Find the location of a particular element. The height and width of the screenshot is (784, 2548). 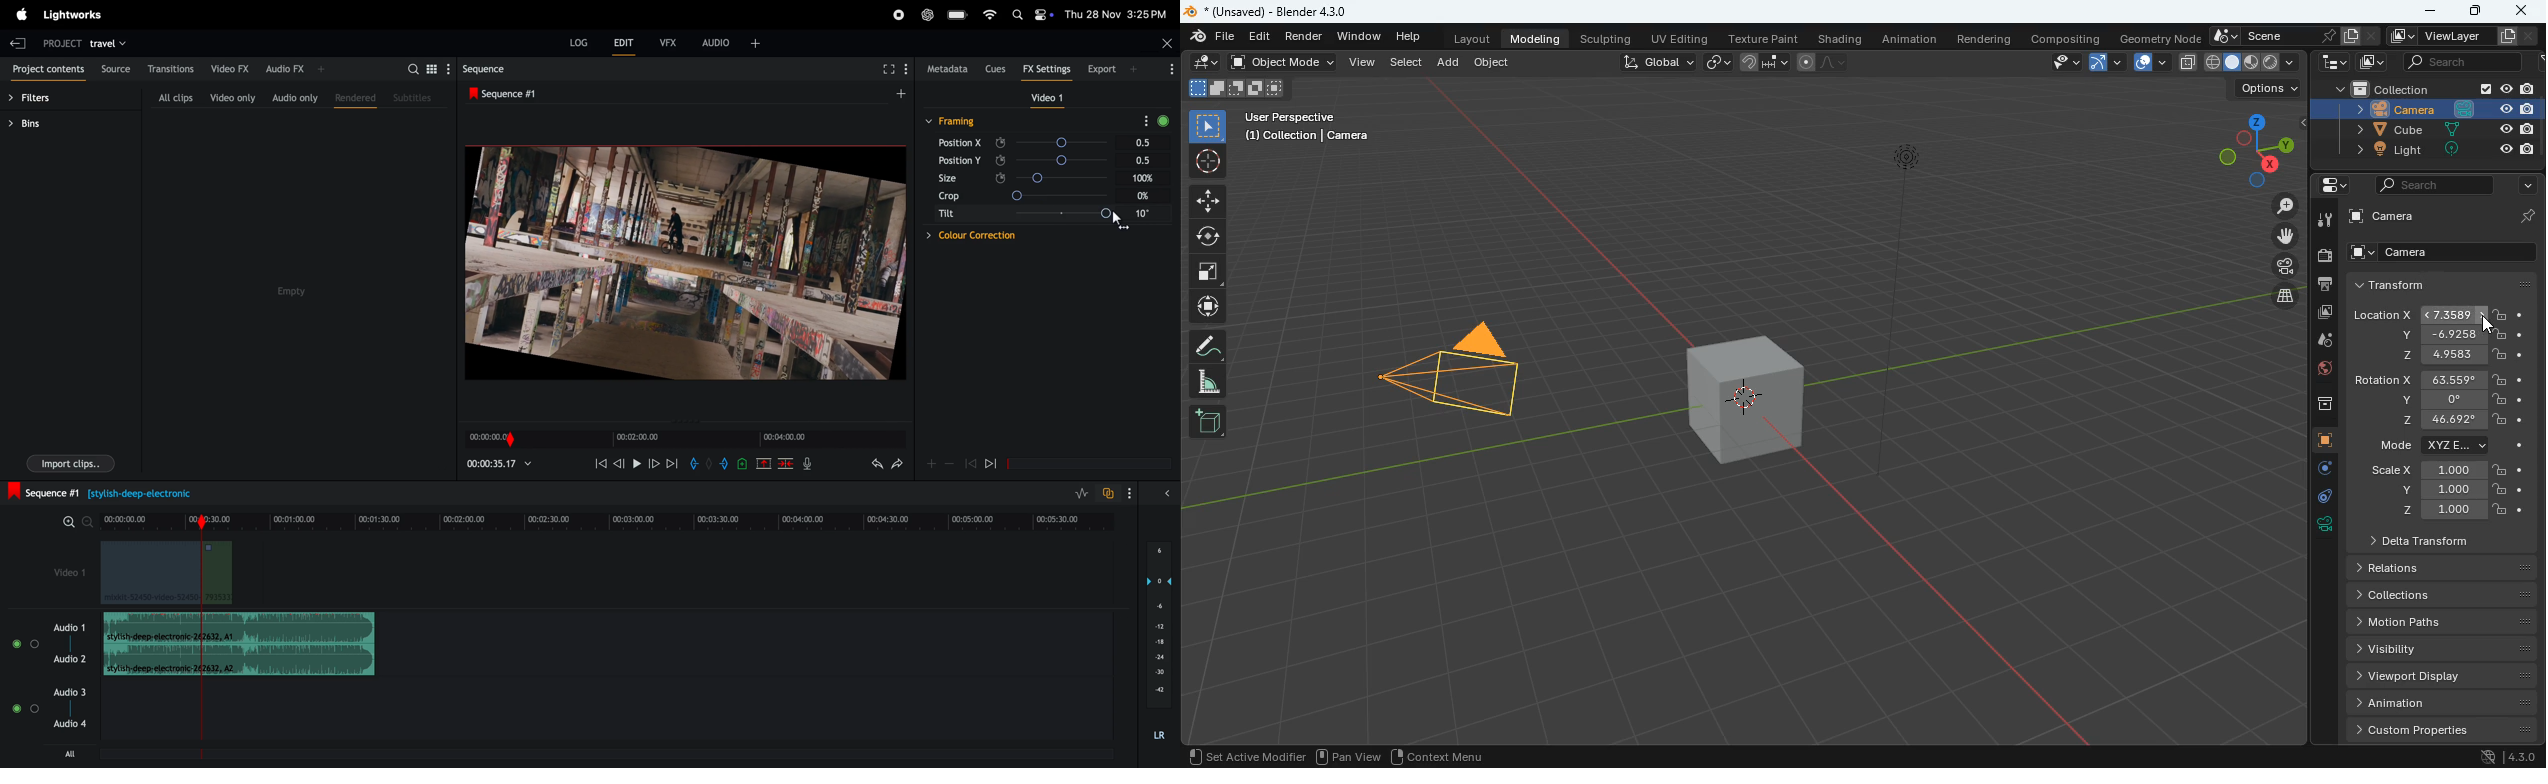

camera is located at coordinates (2429, 217).